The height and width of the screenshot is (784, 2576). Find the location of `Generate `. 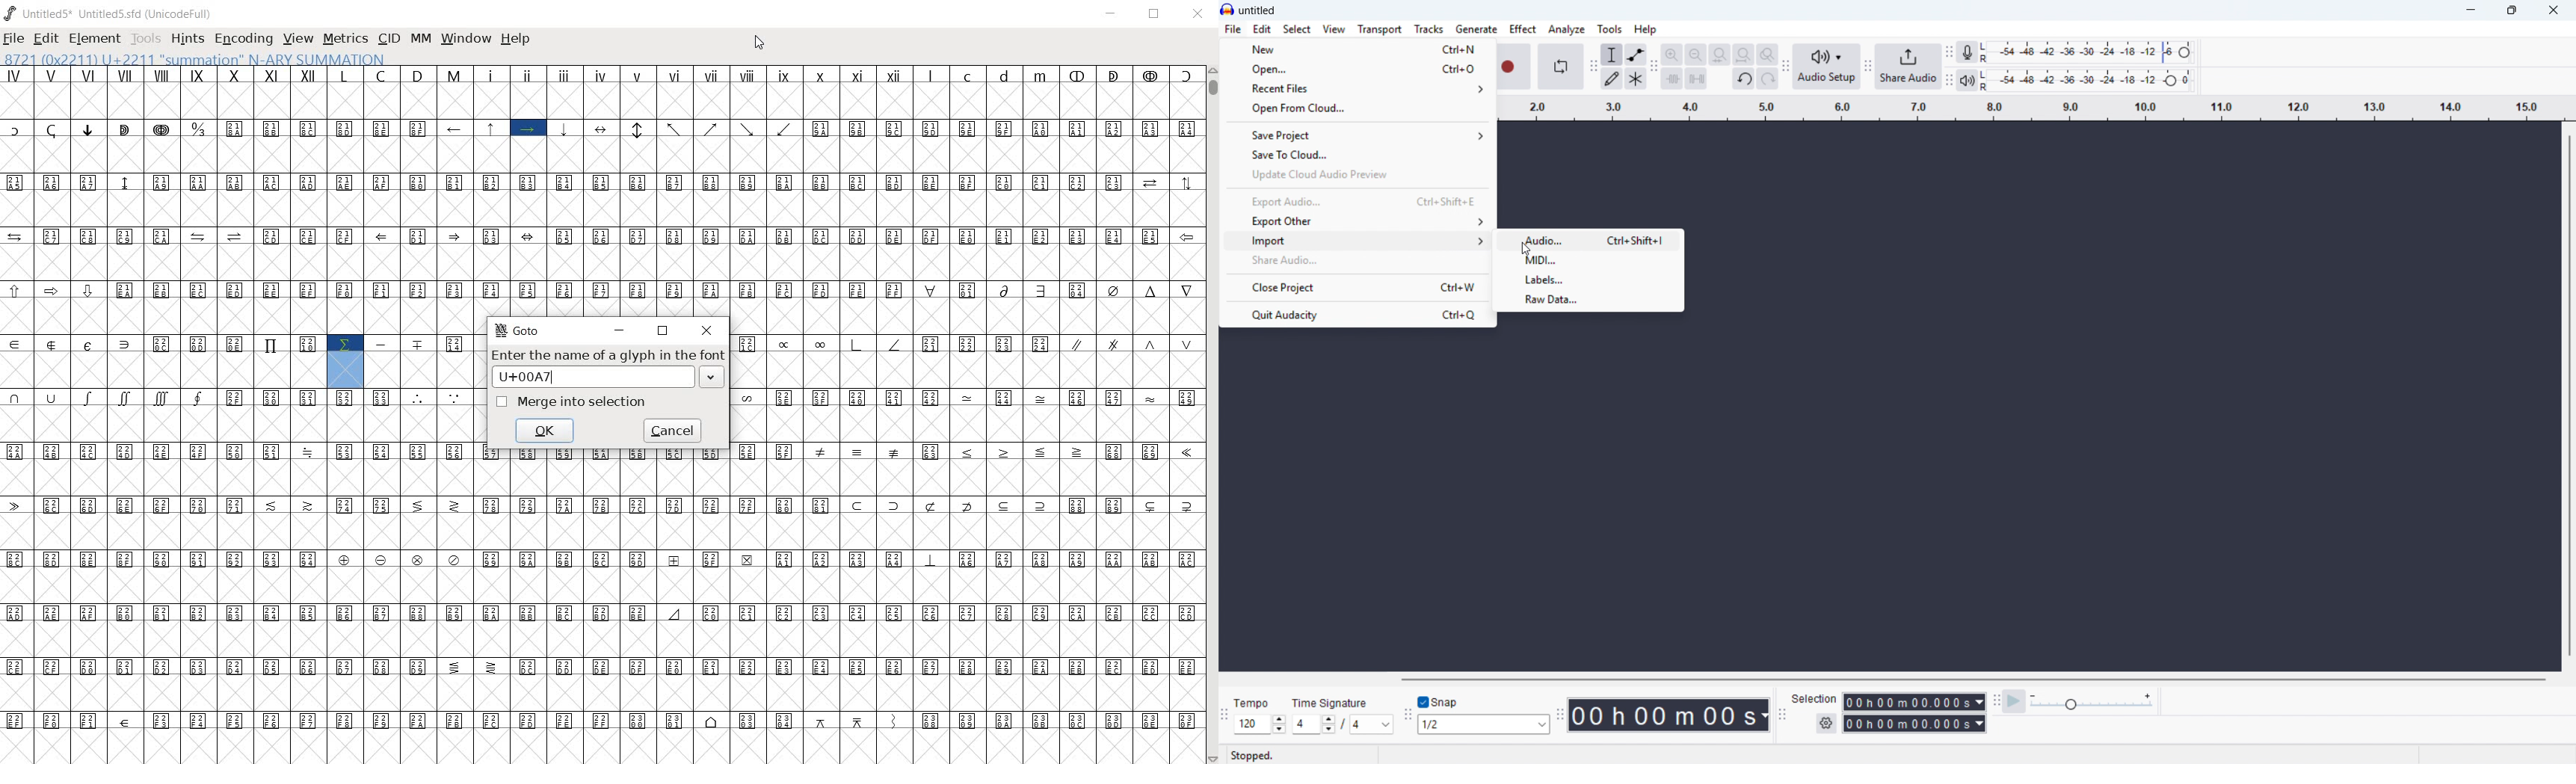

Generate  is located at coordinates (1476, 29).